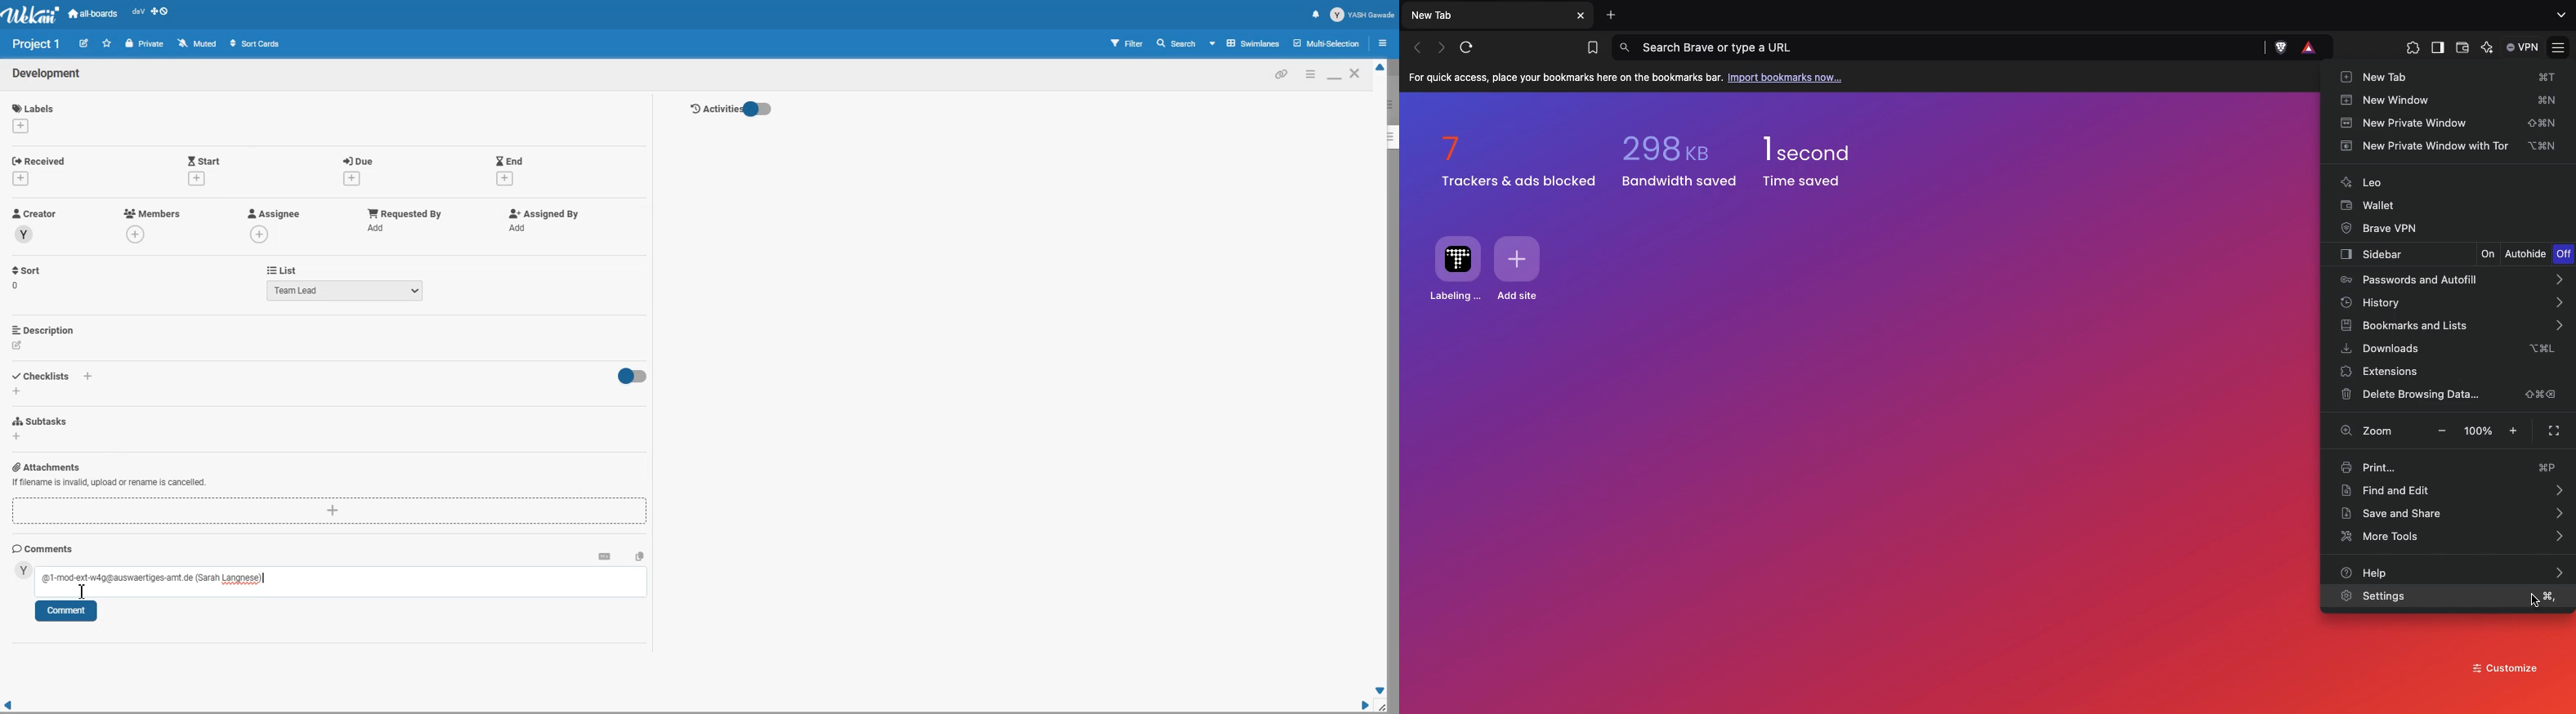 Image resolution: width=2576 pixels, height=728 pixels. I want to click on Search, so click(1177, 43).